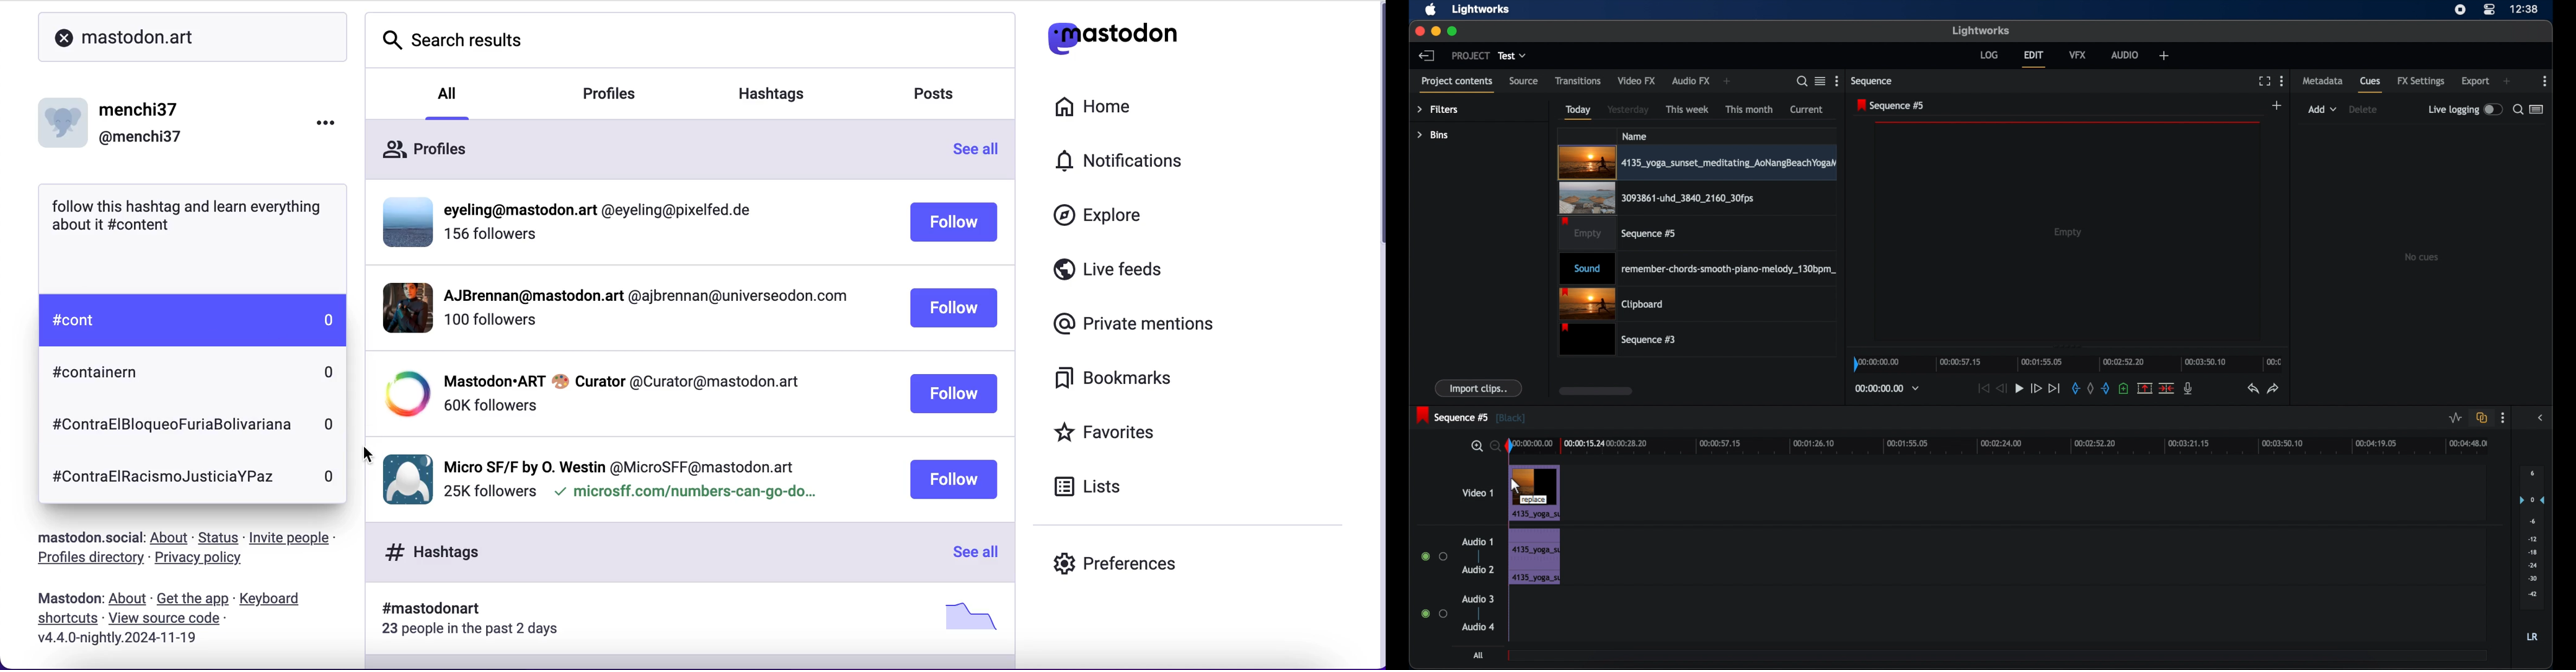 This screenshot has width=2576, height=672. What do you see at coordinates (370, 456) in the screenshot?
I see `cursor` at bounding box center [370, 456].